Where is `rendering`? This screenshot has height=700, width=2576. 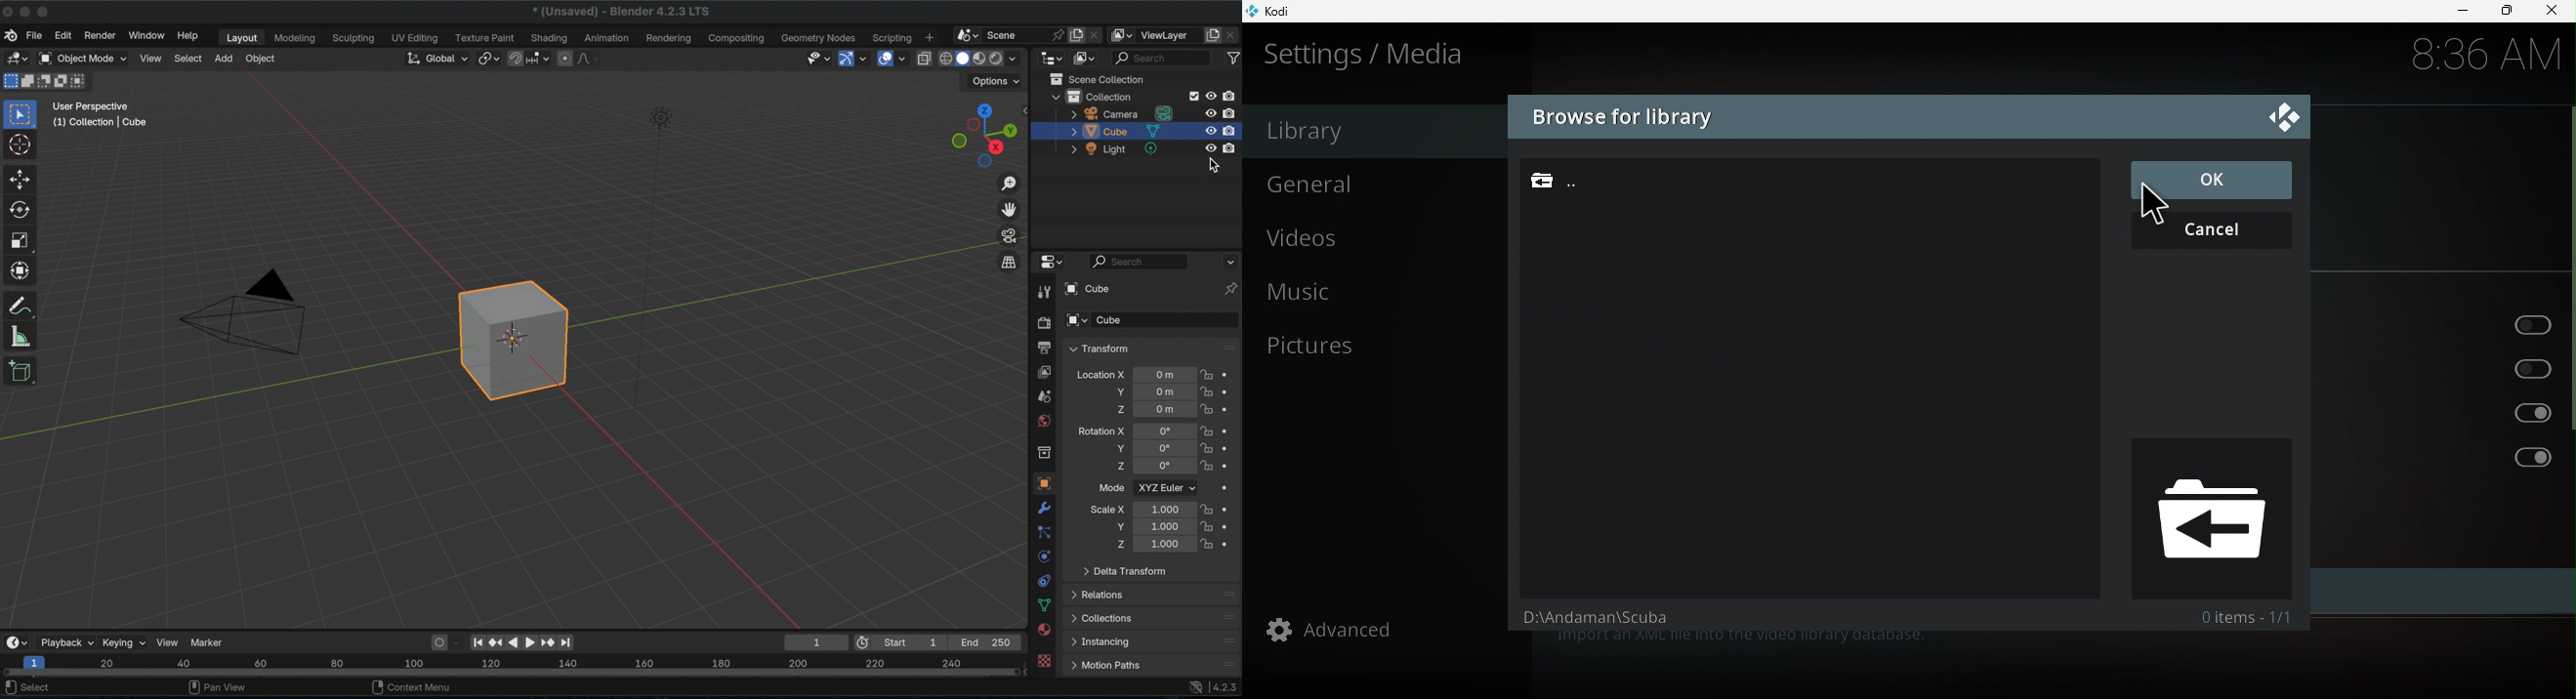 rendering is located at coordinates (671, 38).